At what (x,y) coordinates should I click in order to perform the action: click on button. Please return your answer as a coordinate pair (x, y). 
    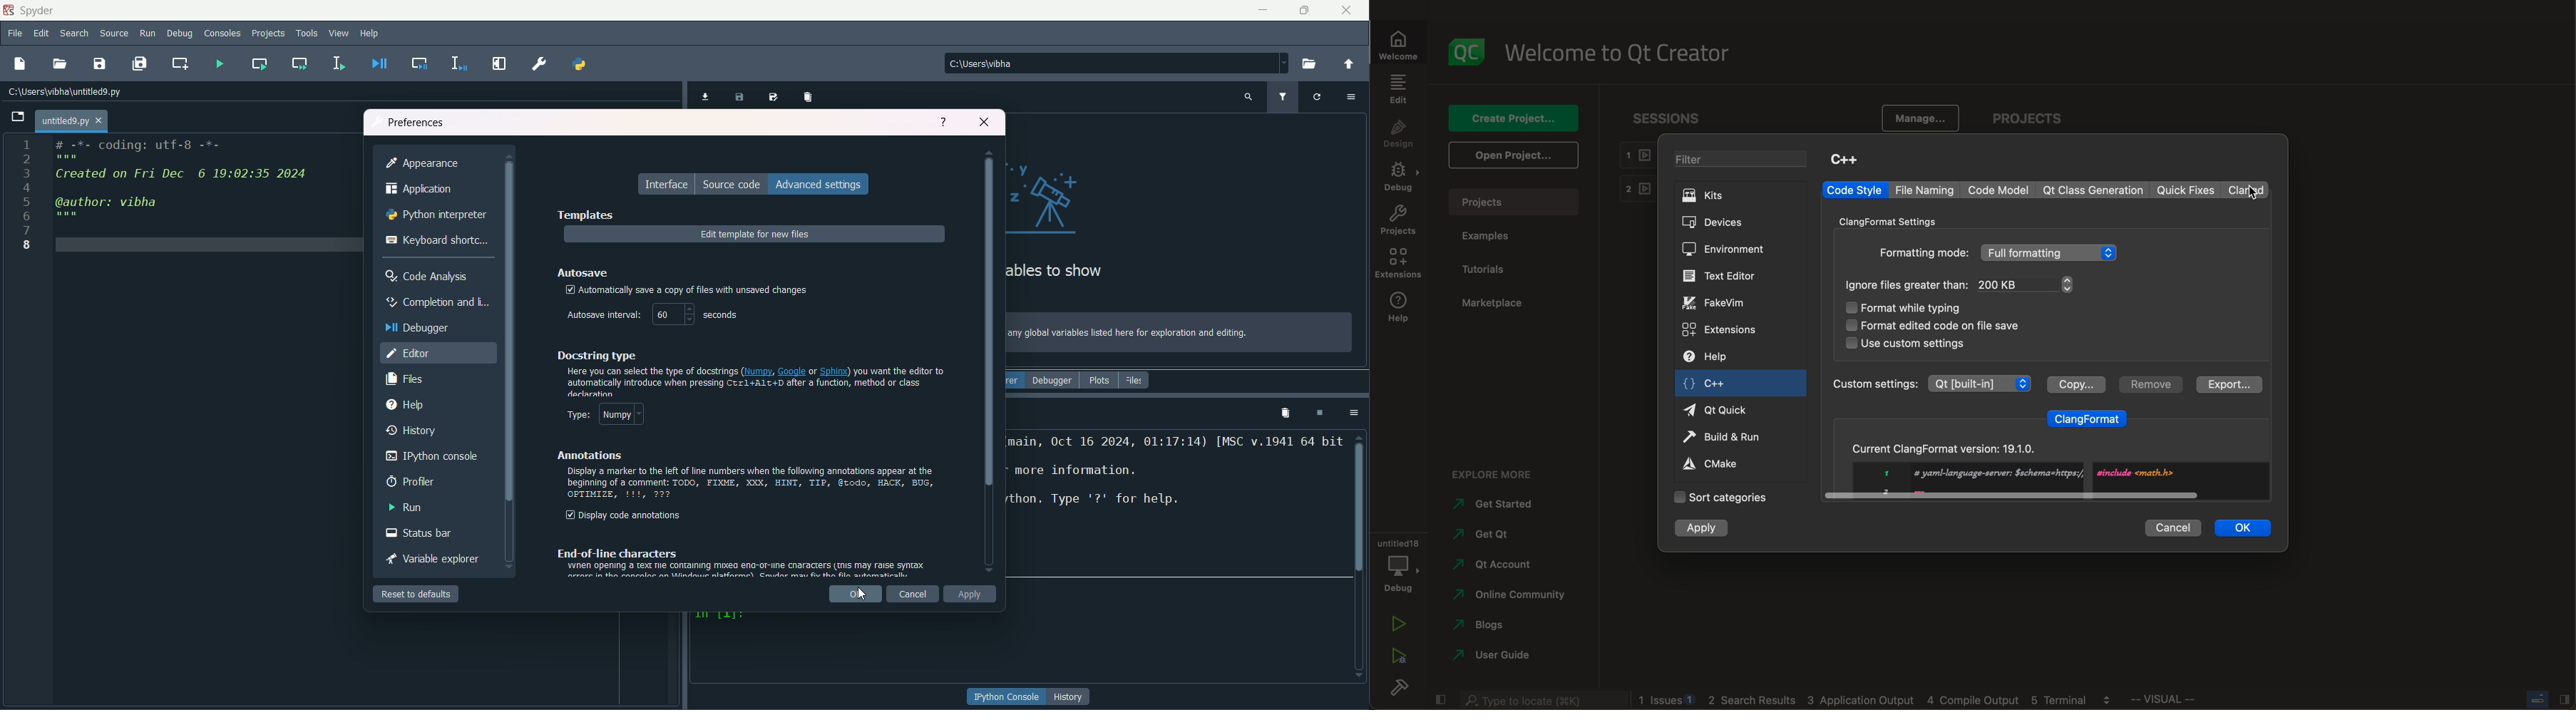
    Looking at the image, I should click on (1007, 697).